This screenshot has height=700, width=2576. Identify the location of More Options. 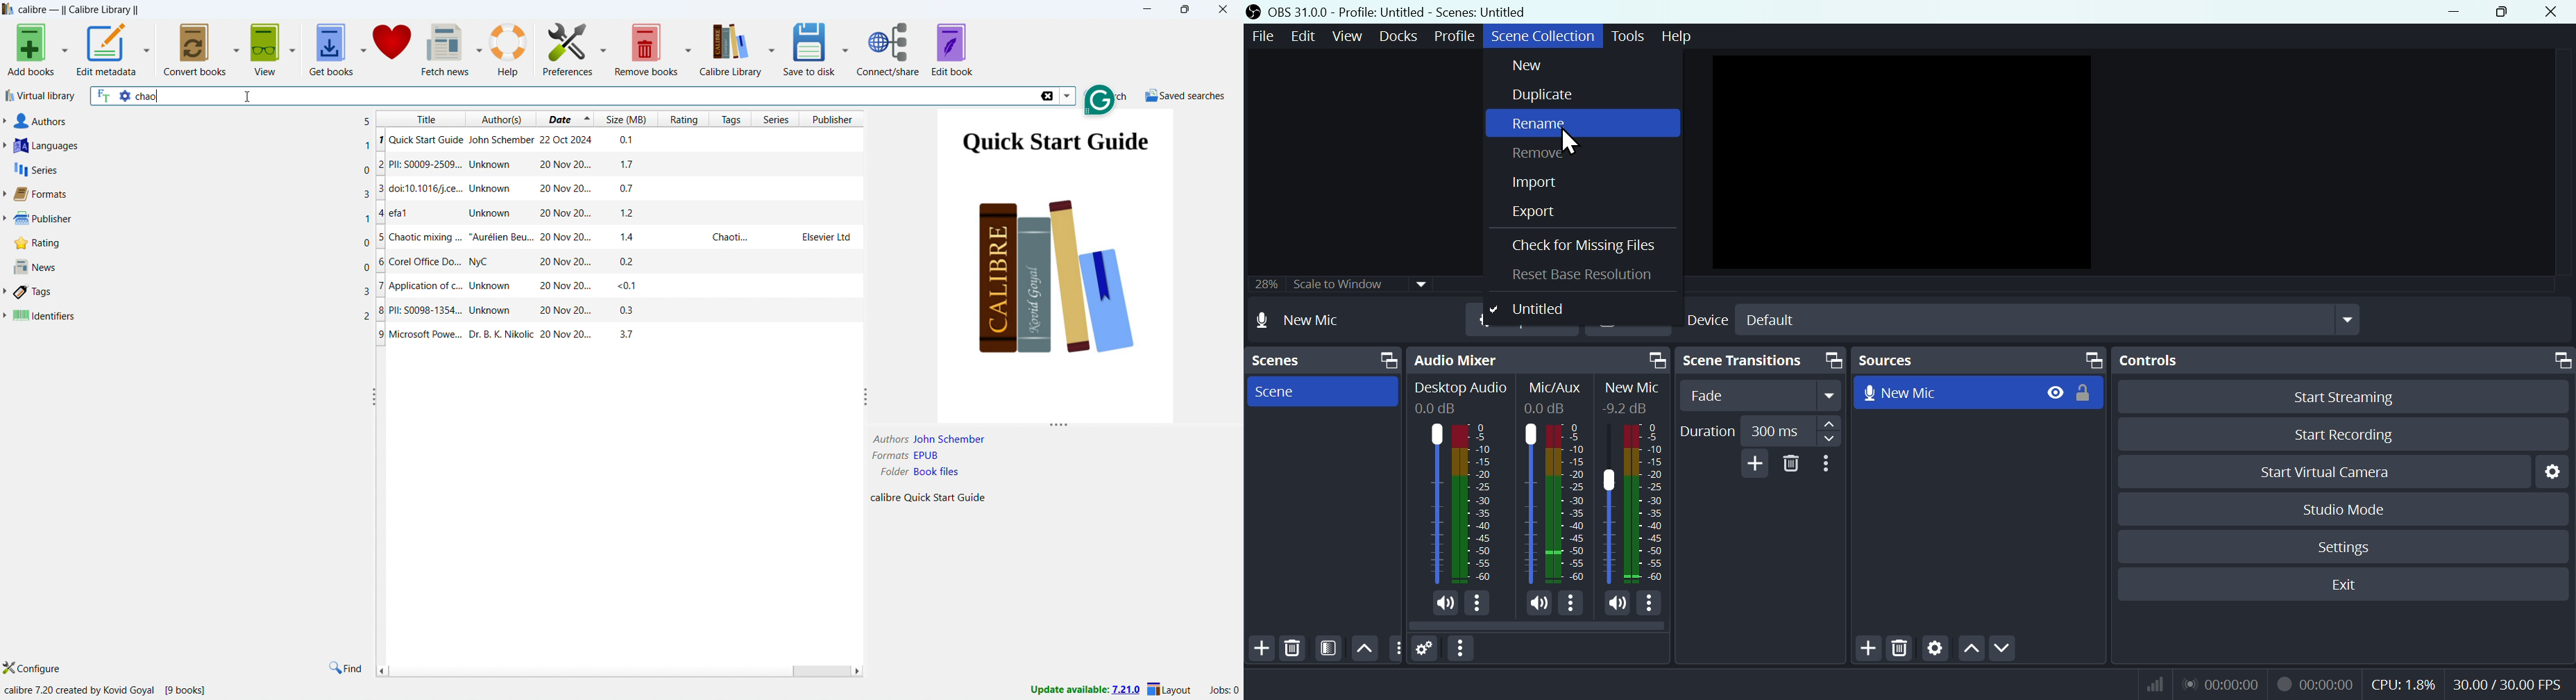
(1652, 604).